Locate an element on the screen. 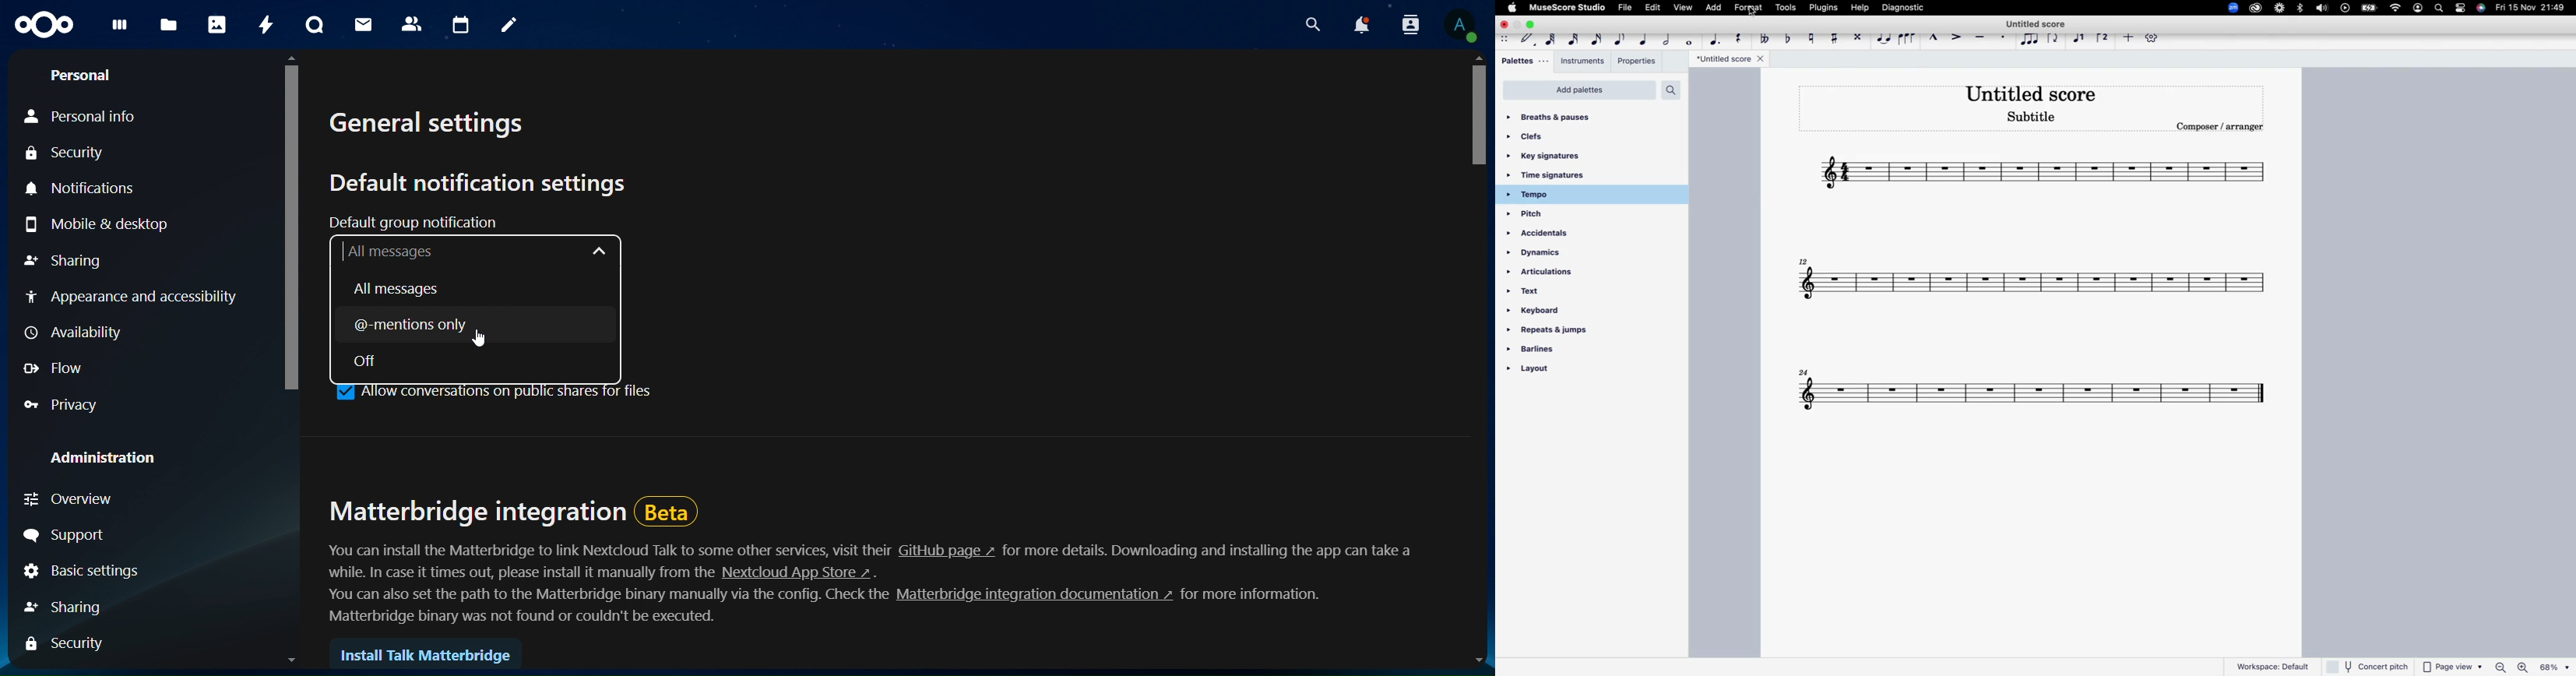 The width and height of the screenshot is (2576, 700). install talk matterbridge is located at coordinates (429, 654).